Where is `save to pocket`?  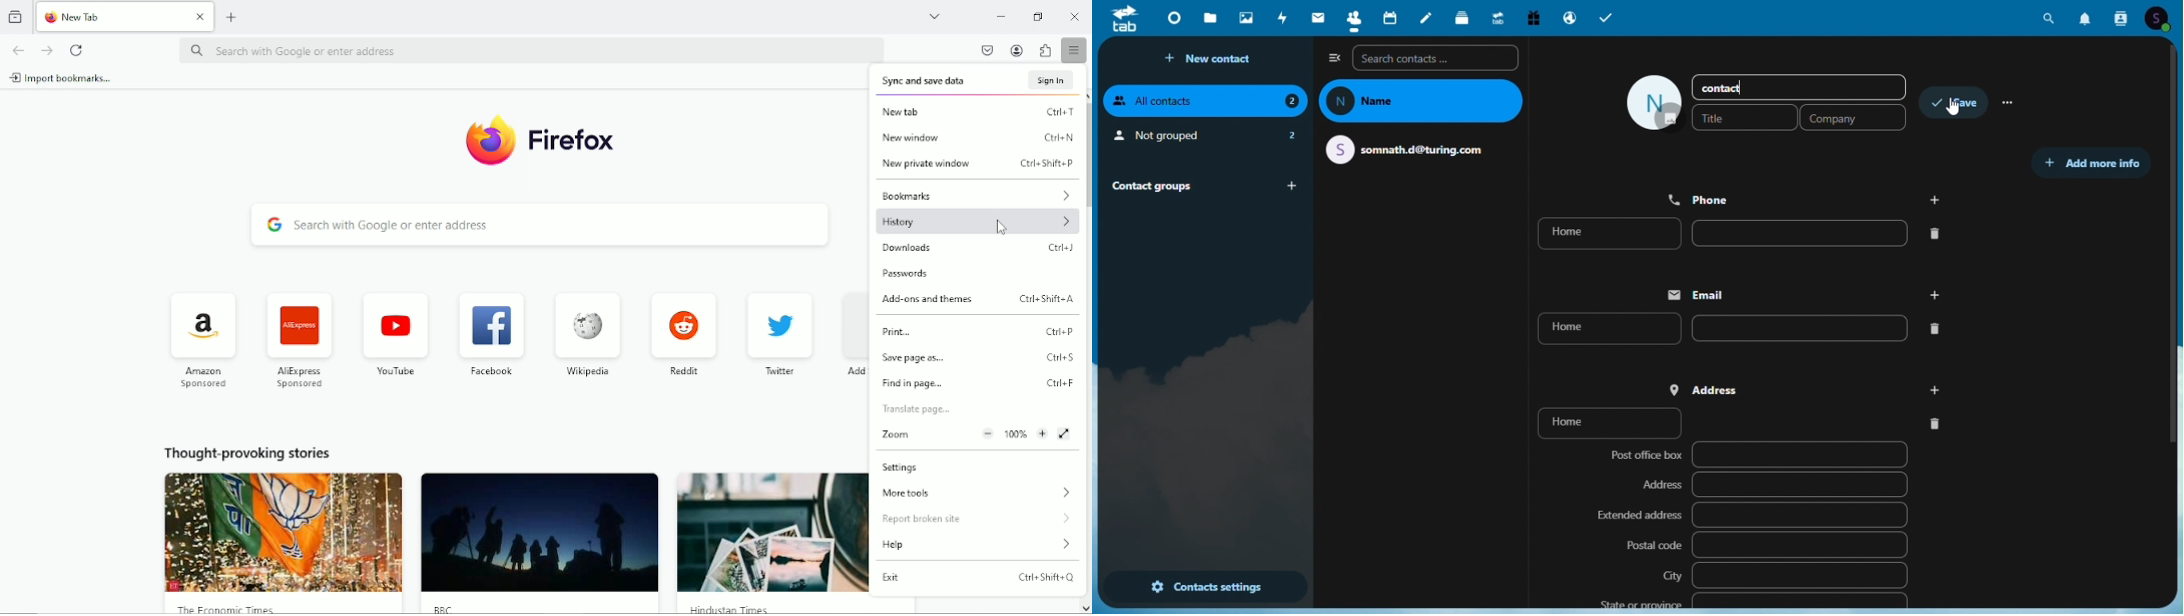 save to pocket is located at coordinates (986, 51).